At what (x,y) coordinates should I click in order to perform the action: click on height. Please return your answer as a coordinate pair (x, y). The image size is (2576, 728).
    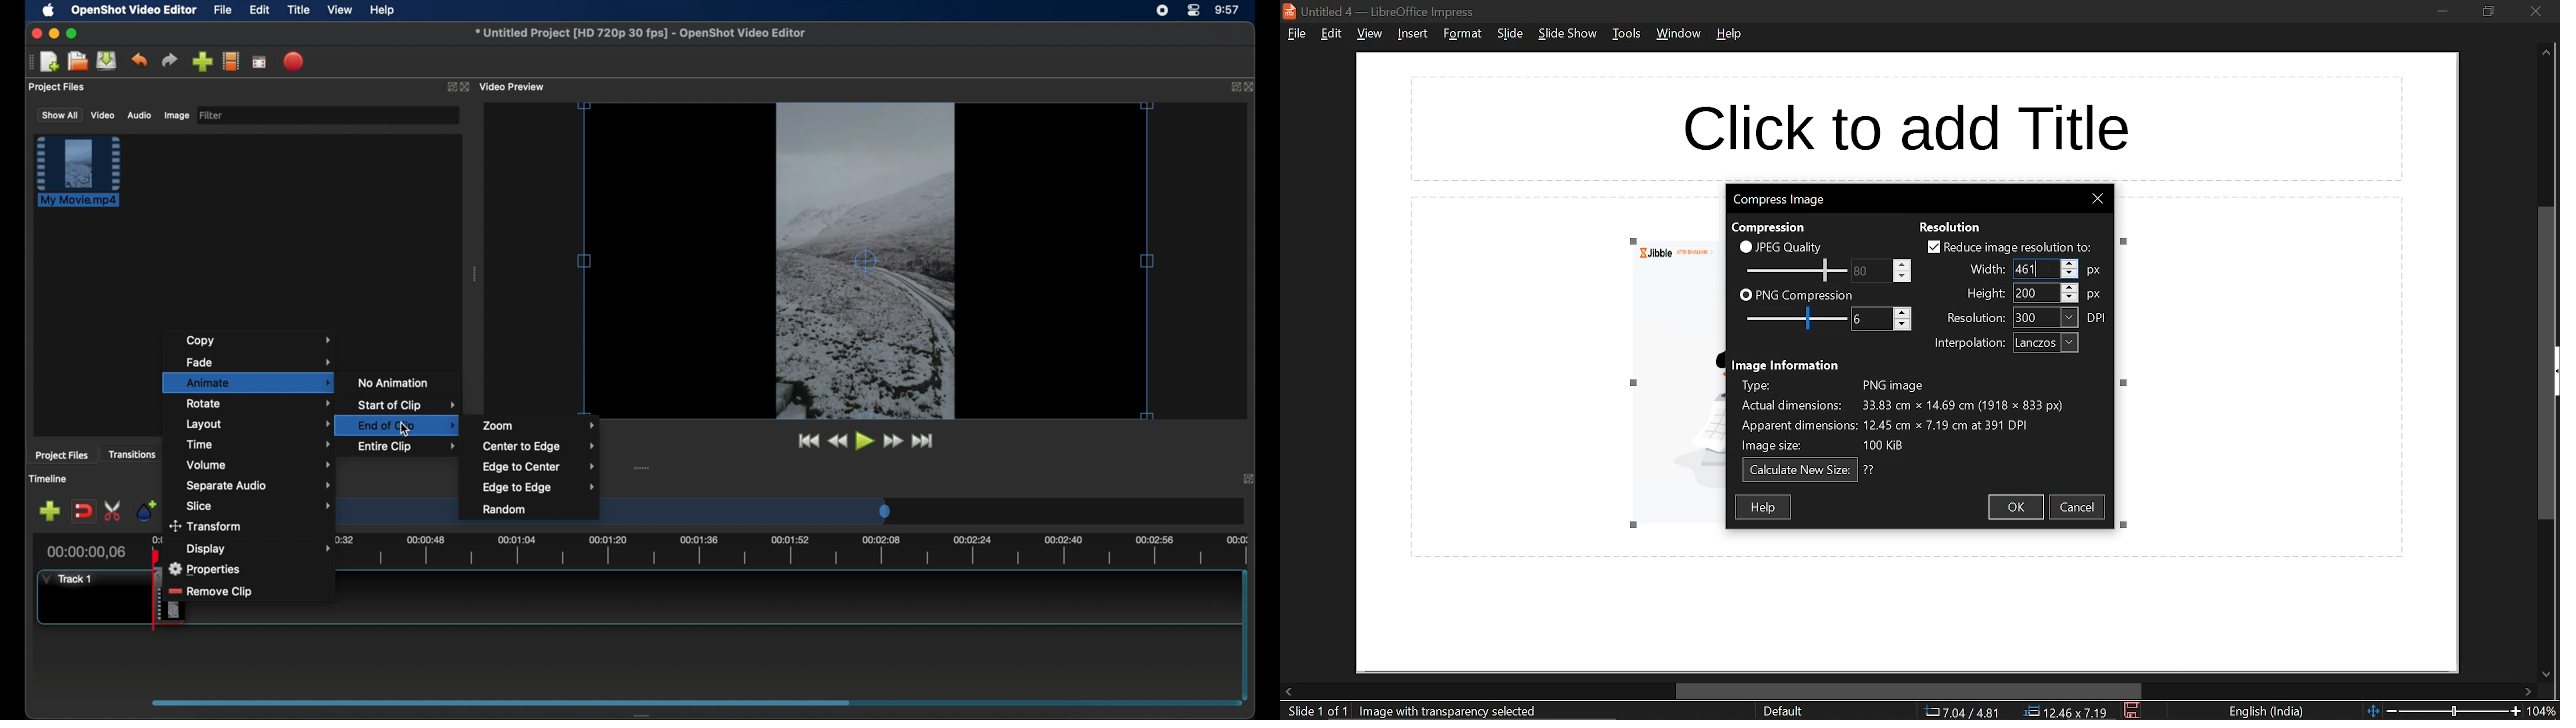
    Looking at the image, I should click on (2029, 294).